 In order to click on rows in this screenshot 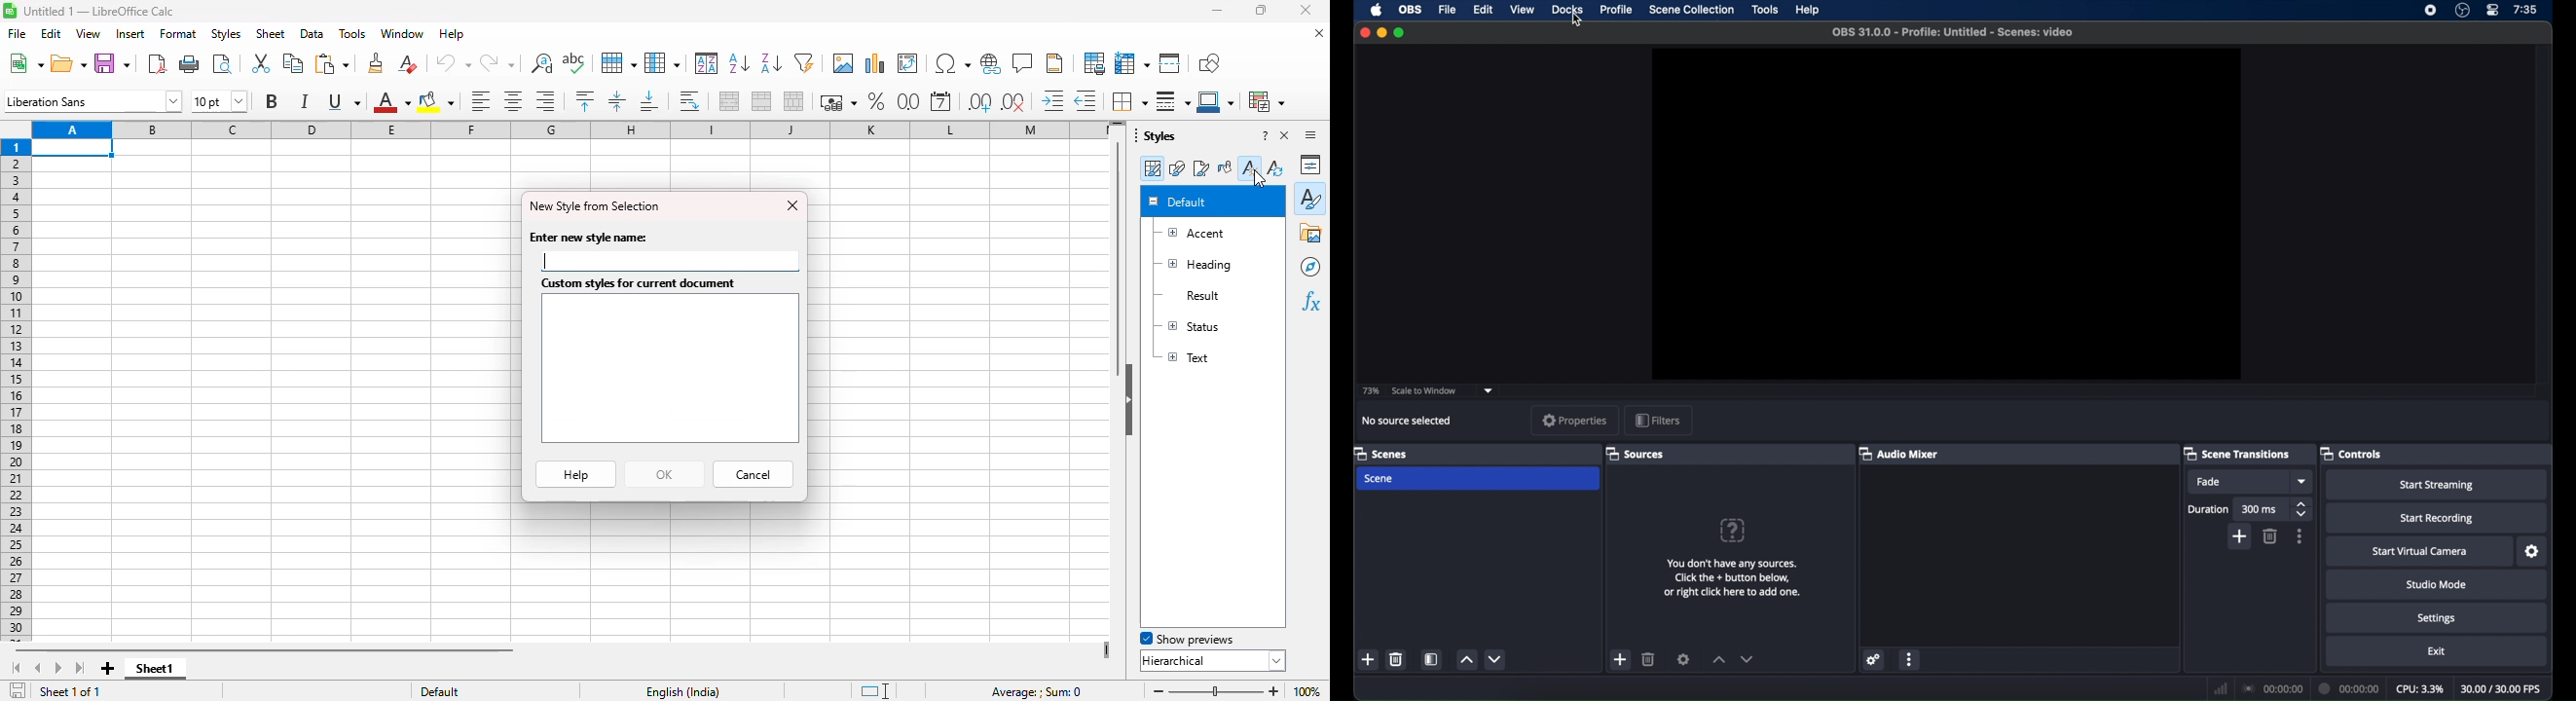, I will do `click(17, 390)`.